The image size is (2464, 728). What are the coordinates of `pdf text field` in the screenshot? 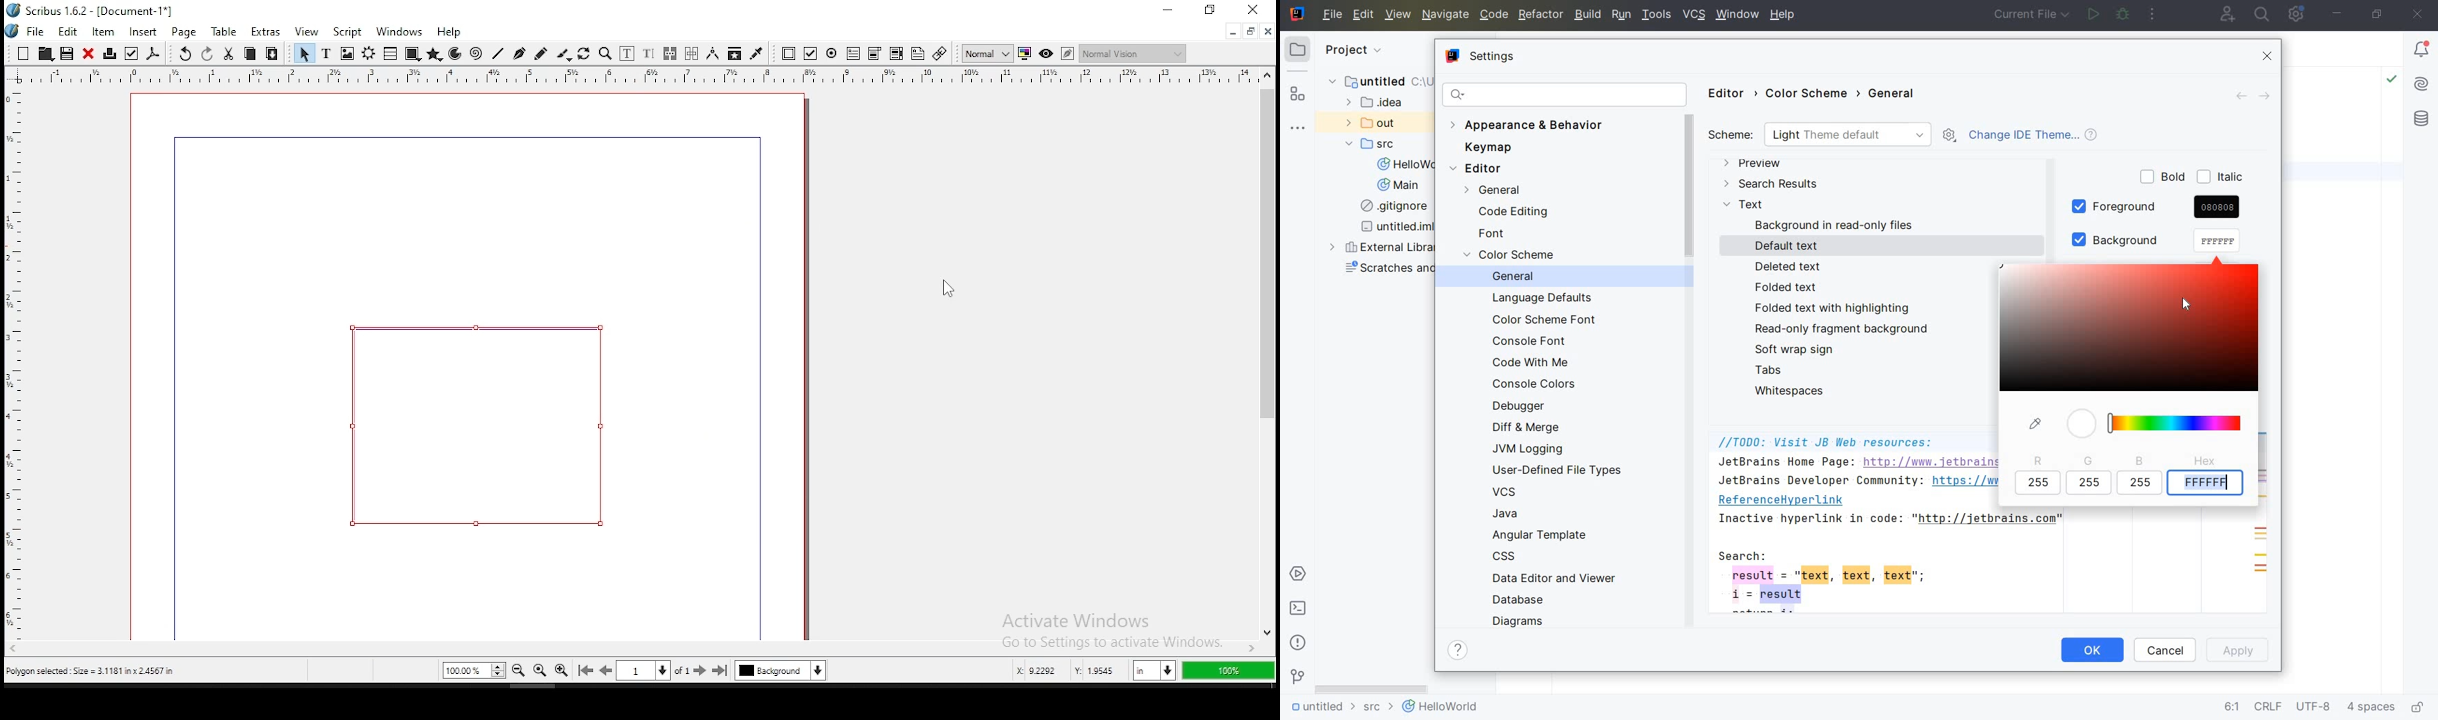 It's located at (854, 54).